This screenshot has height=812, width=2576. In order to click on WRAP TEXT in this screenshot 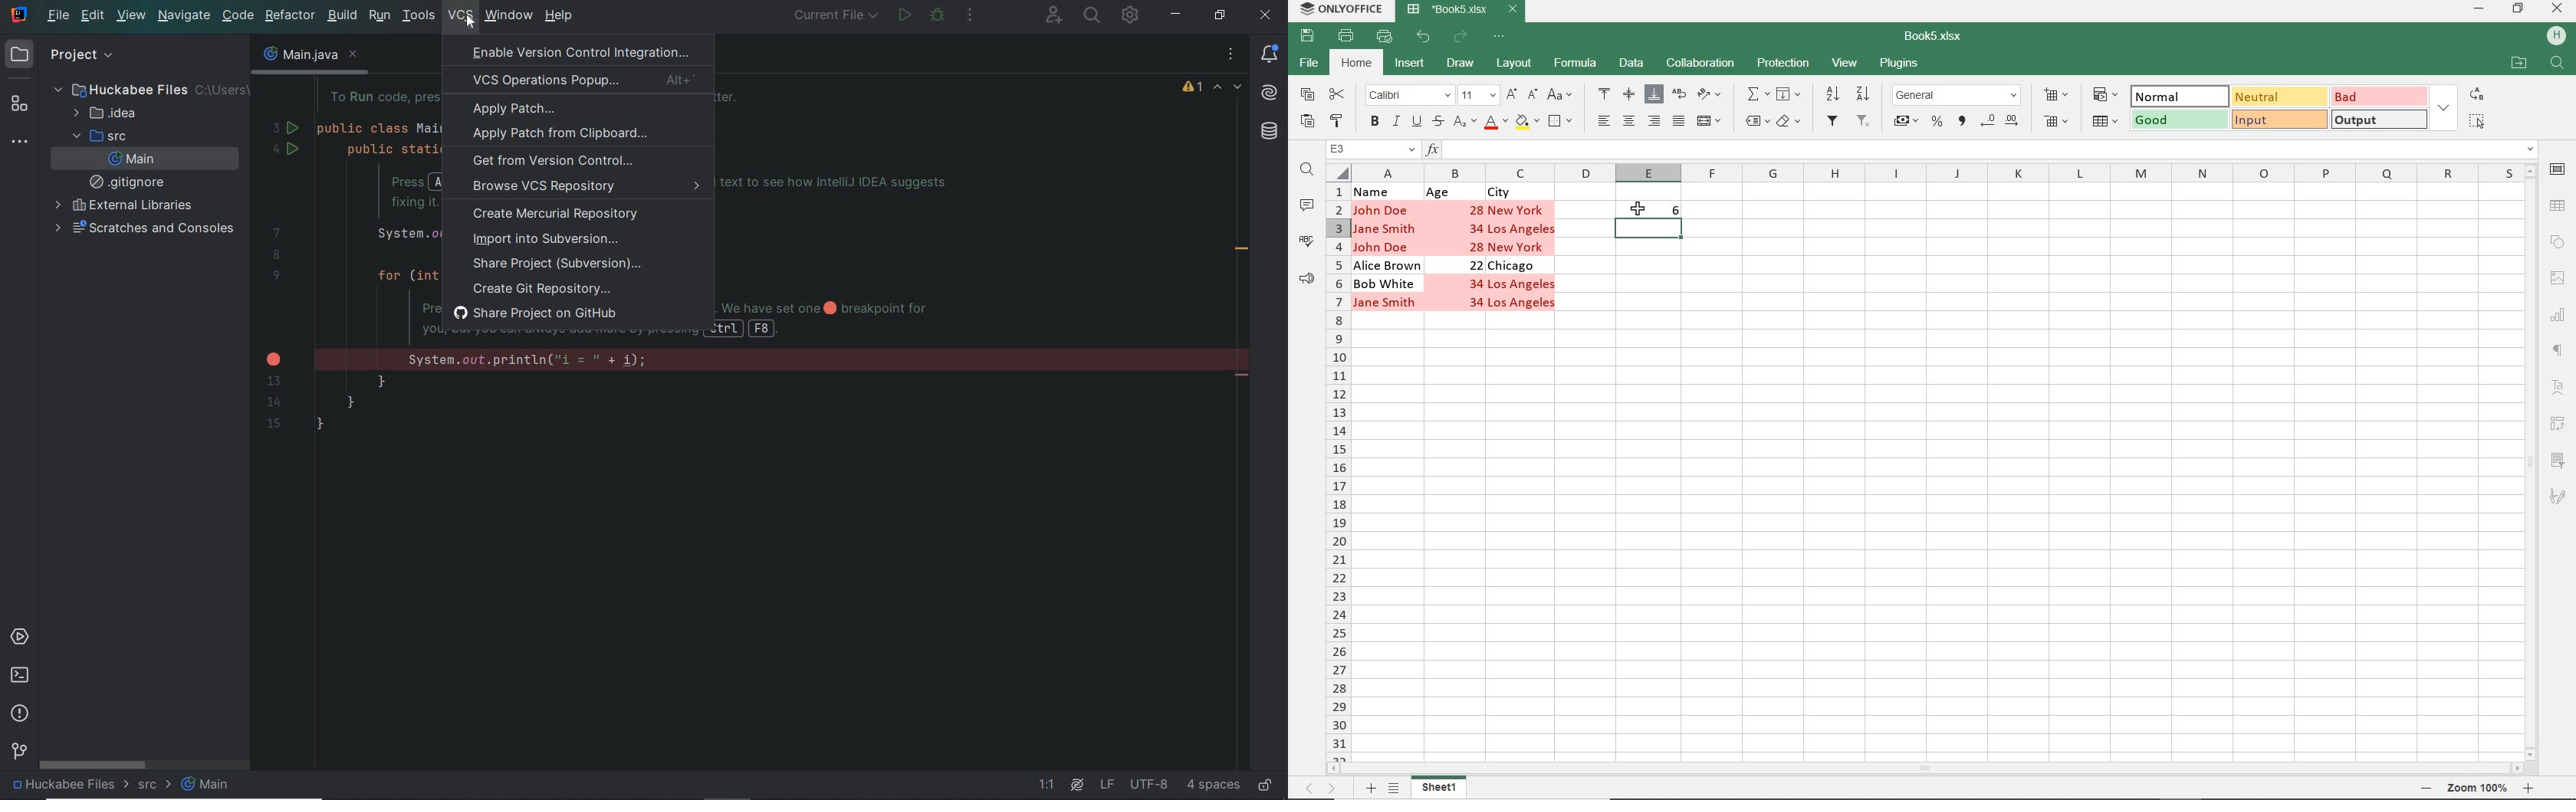, I will do `click(1680, 97)`.